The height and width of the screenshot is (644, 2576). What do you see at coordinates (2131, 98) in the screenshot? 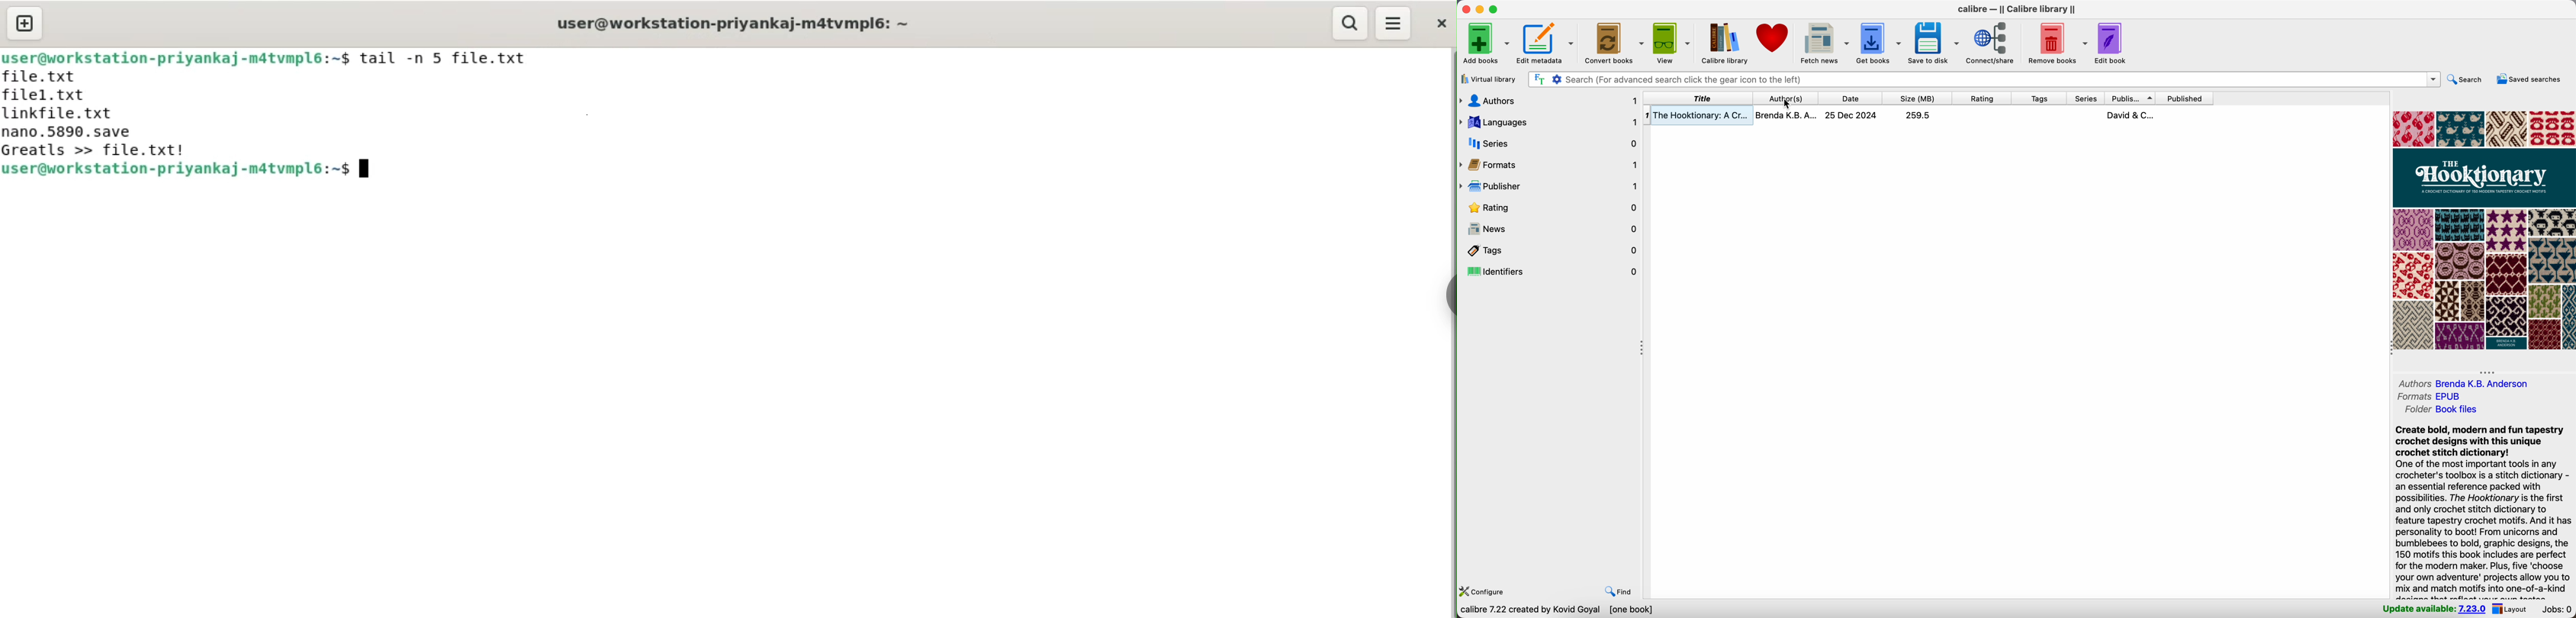
I see `publisher` at bounding box center [2131, 98].